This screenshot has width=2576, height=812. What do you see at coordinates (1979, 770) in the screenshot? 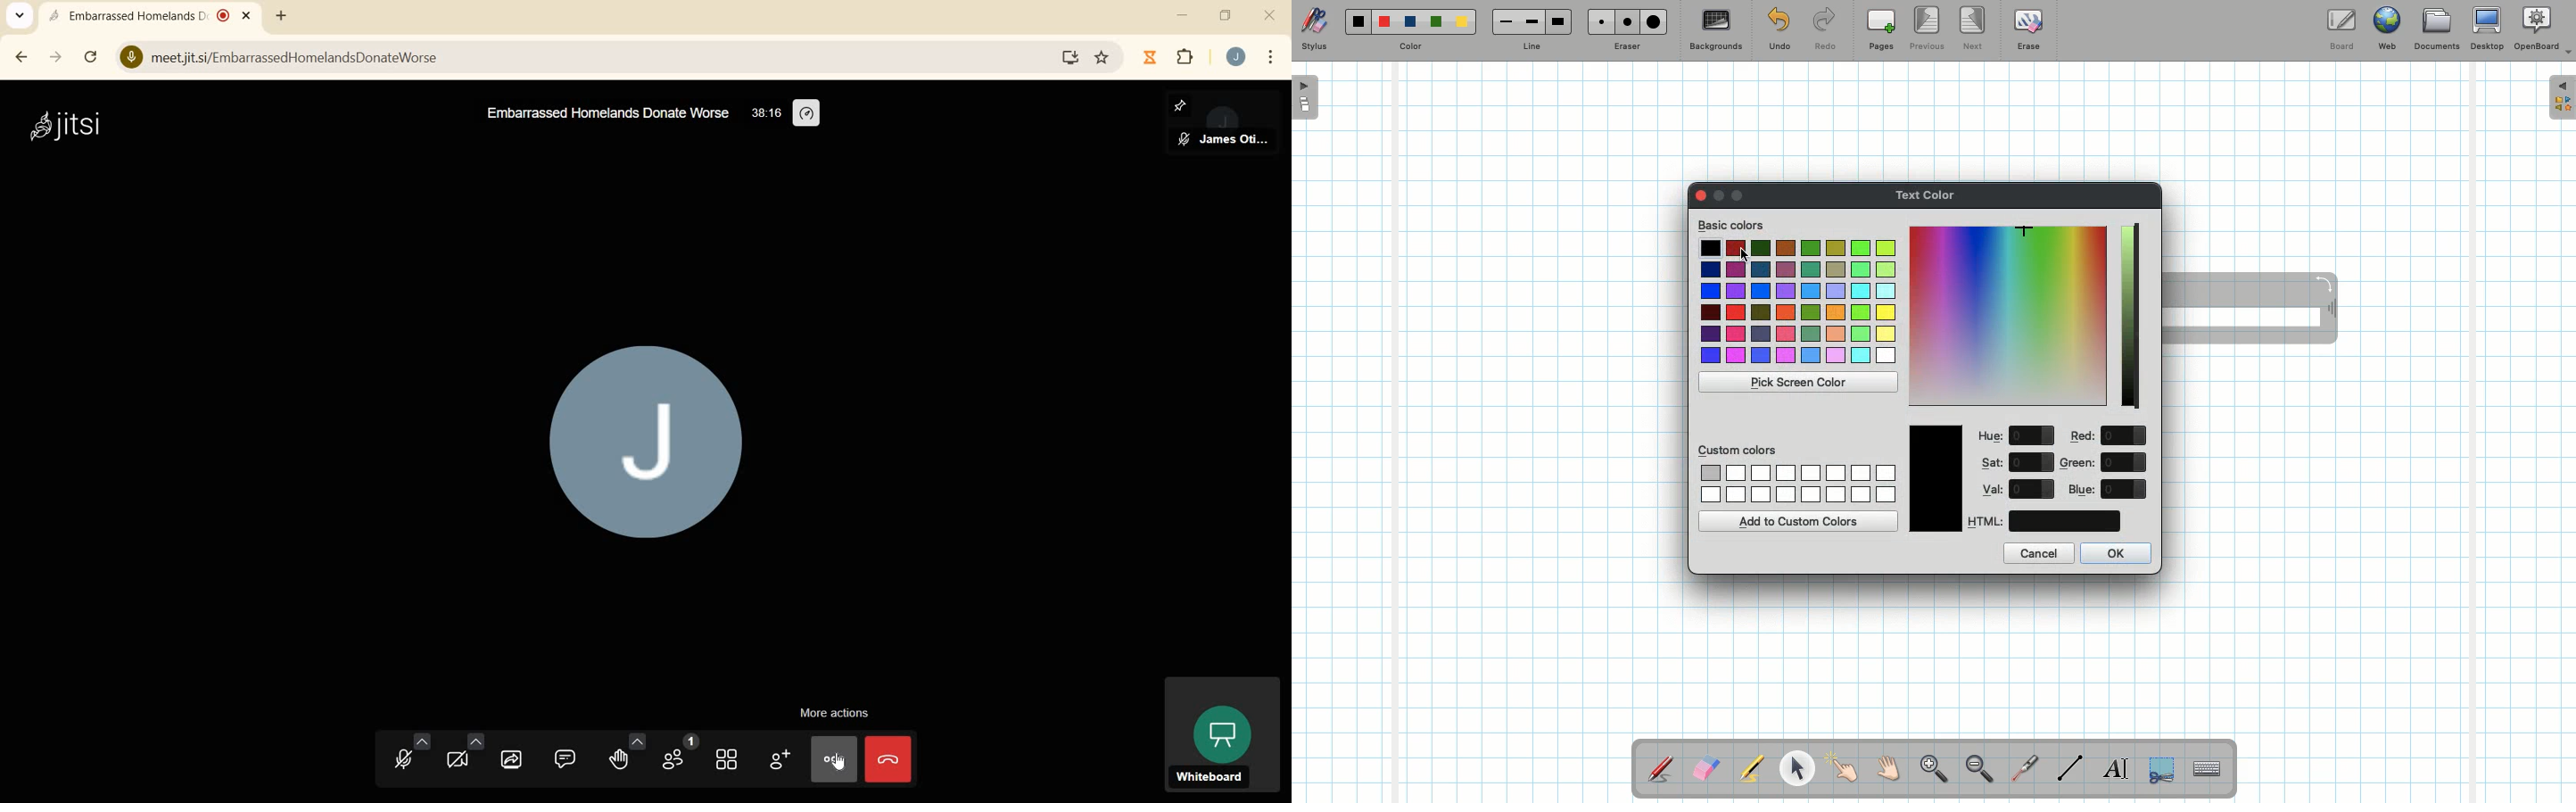
I see `Zoom out` at bounding box center [1979, 770].